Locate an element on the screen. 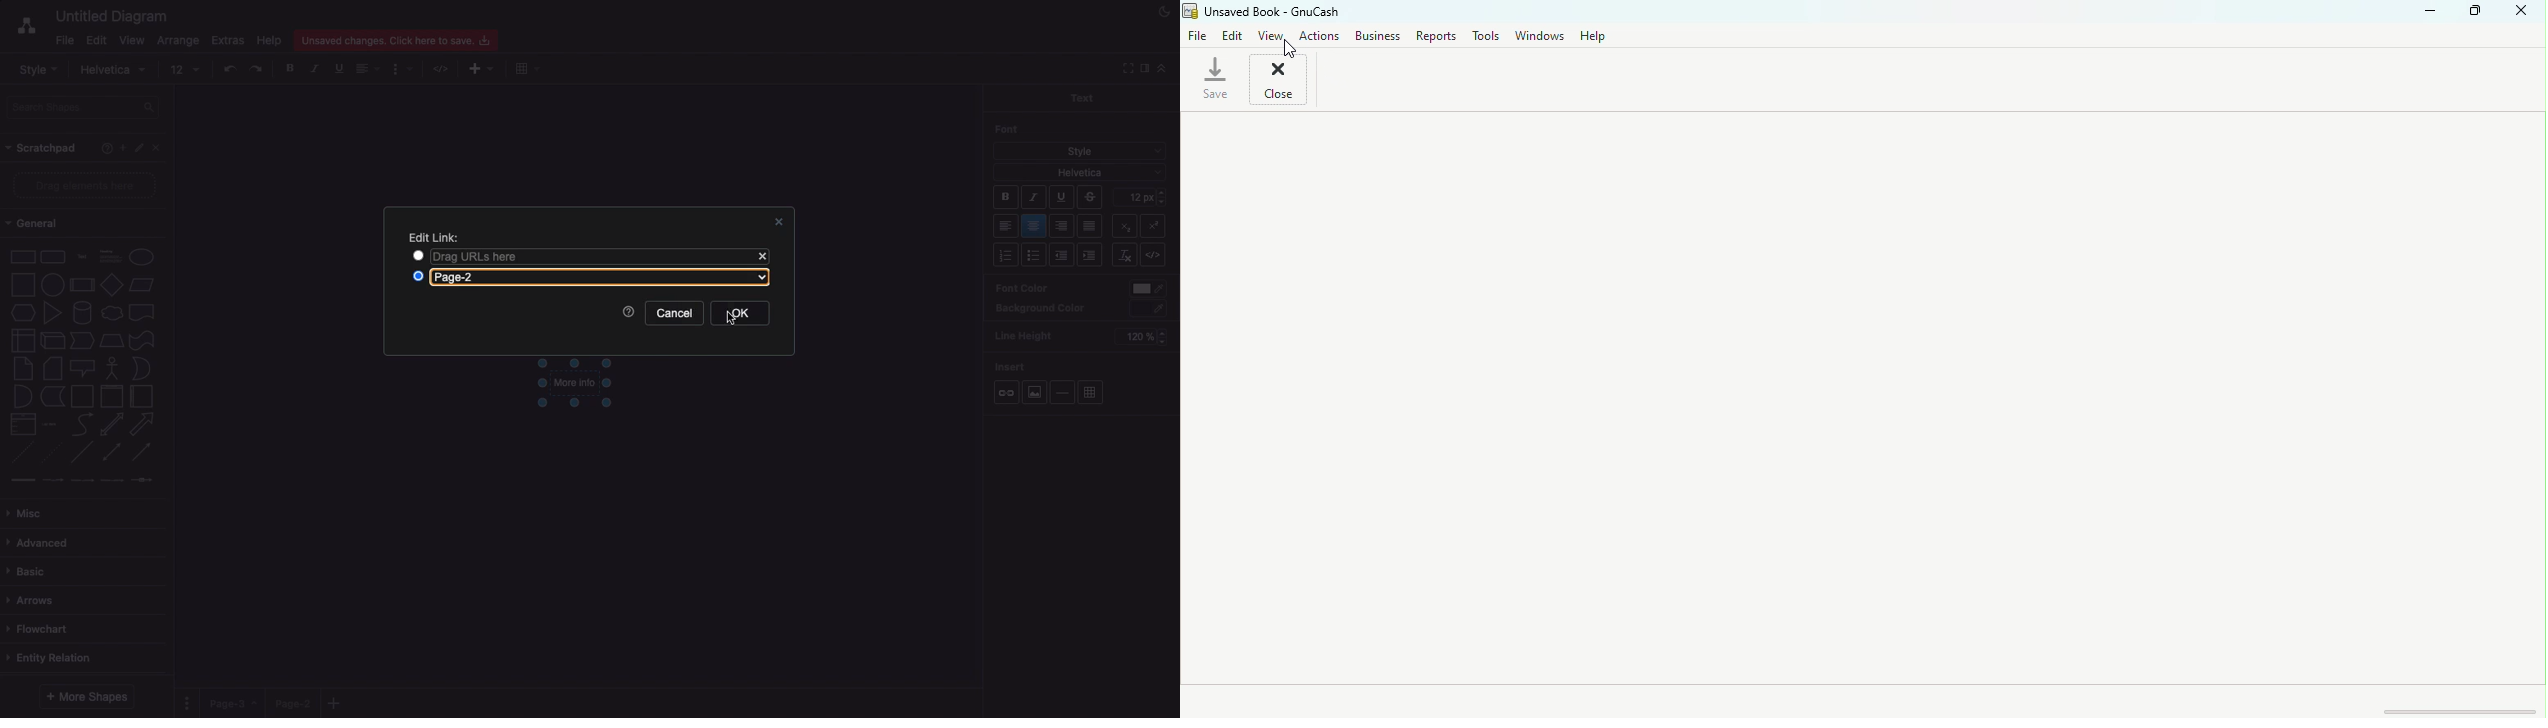  Superscript  is located at coordinates (1124, 224).